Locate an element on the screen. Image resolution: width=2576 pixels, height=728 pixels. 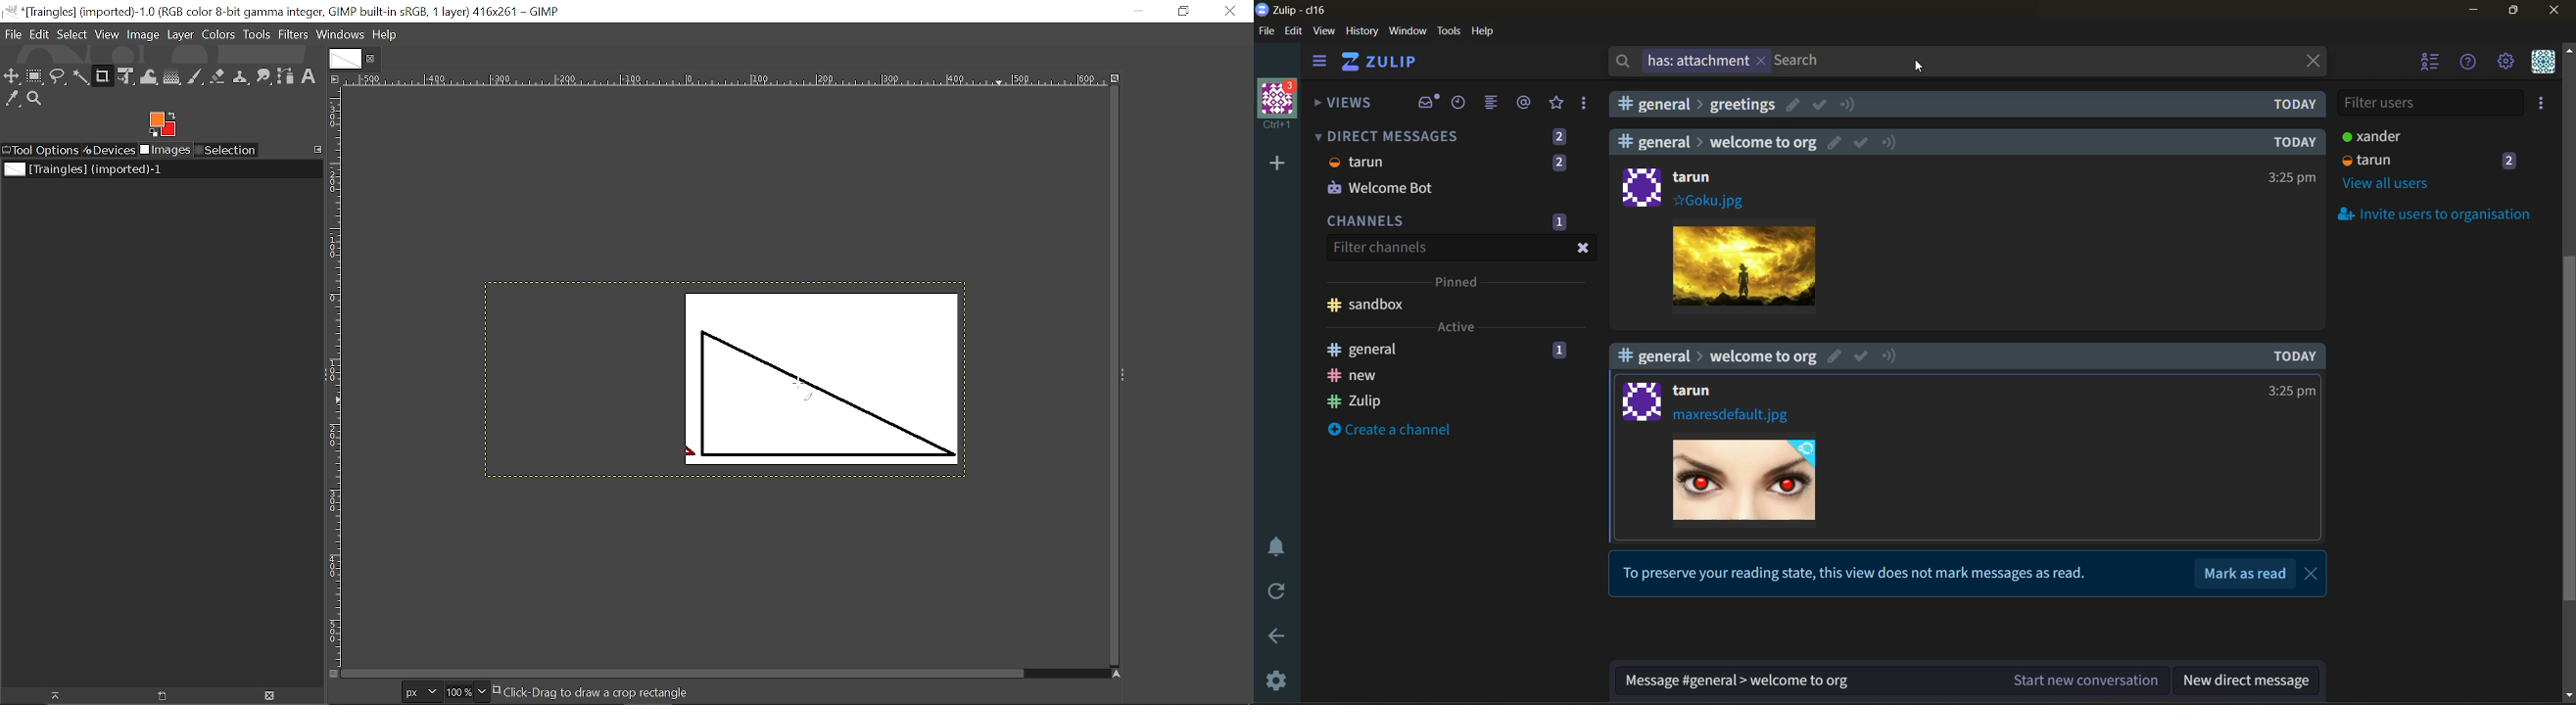
filter users is located at coordinates (2429, 104).